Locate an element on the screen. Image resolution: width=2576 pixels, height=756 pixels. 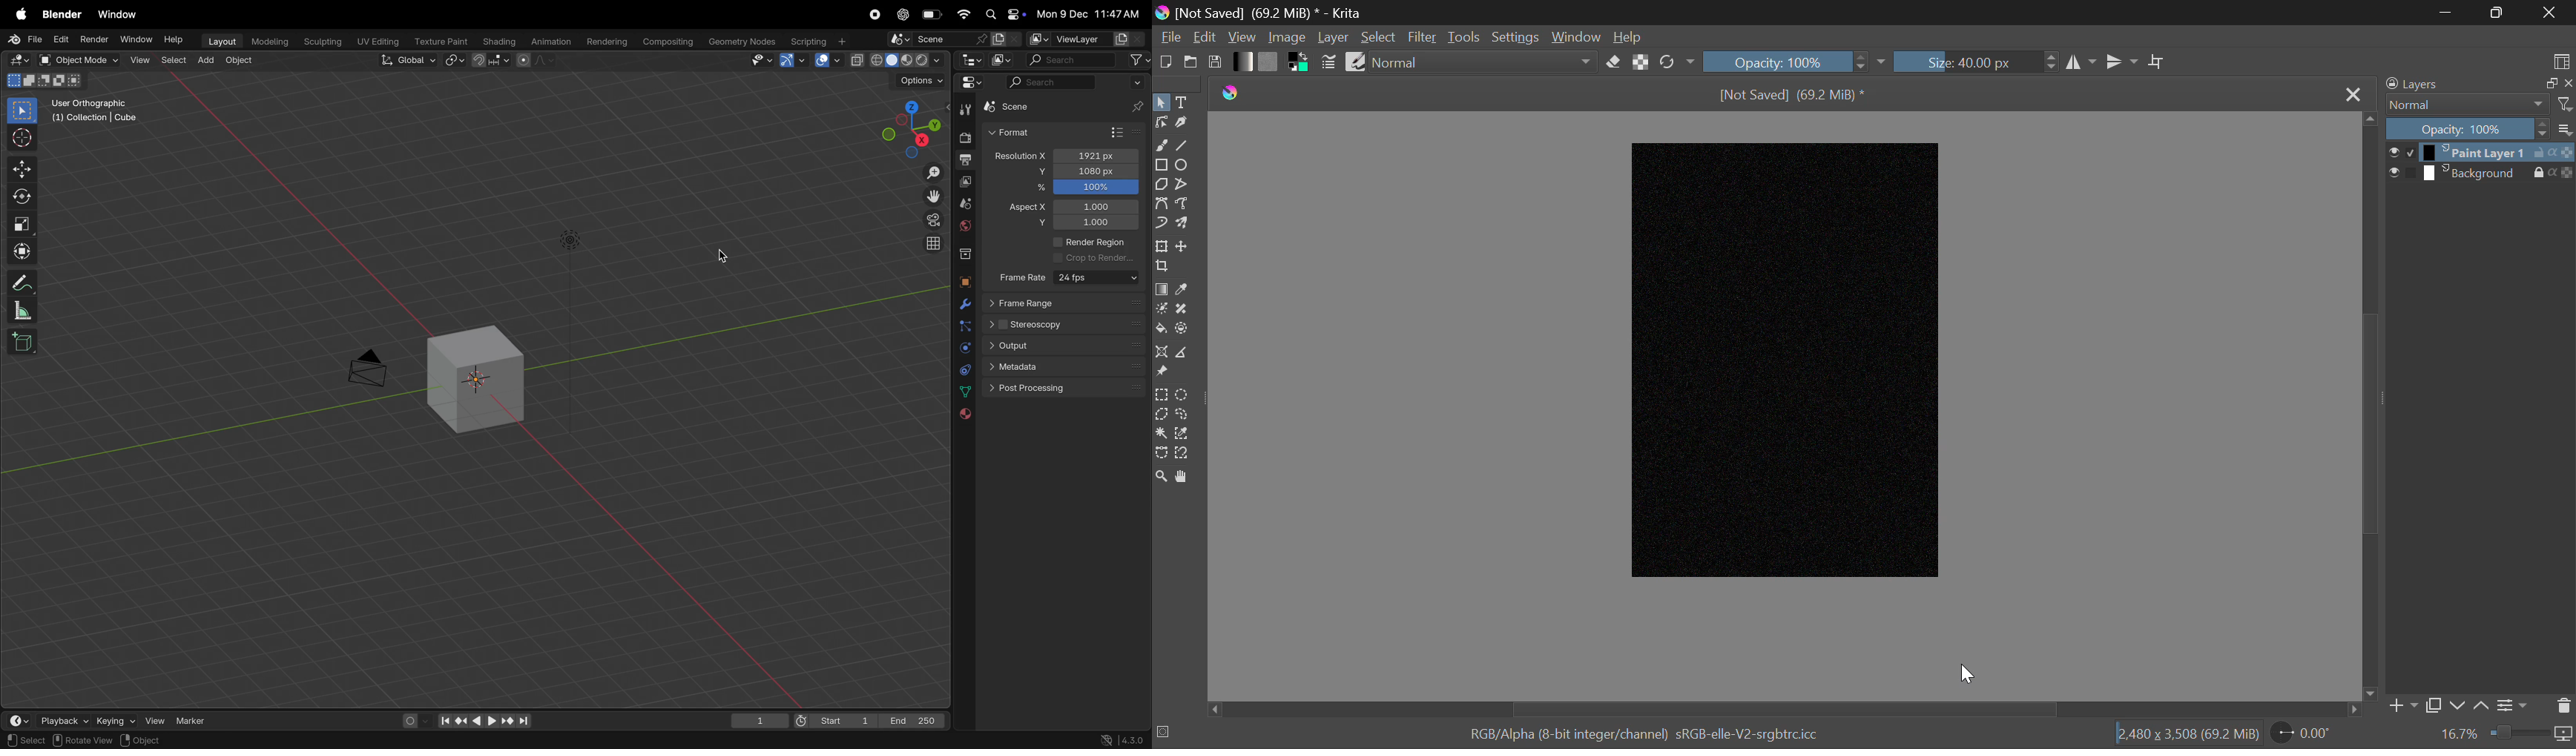
rgb/alpha (8-bit integer/channel) srgb-elle-v2-srgbtrc.icc is located at coordinates (1652, 736).